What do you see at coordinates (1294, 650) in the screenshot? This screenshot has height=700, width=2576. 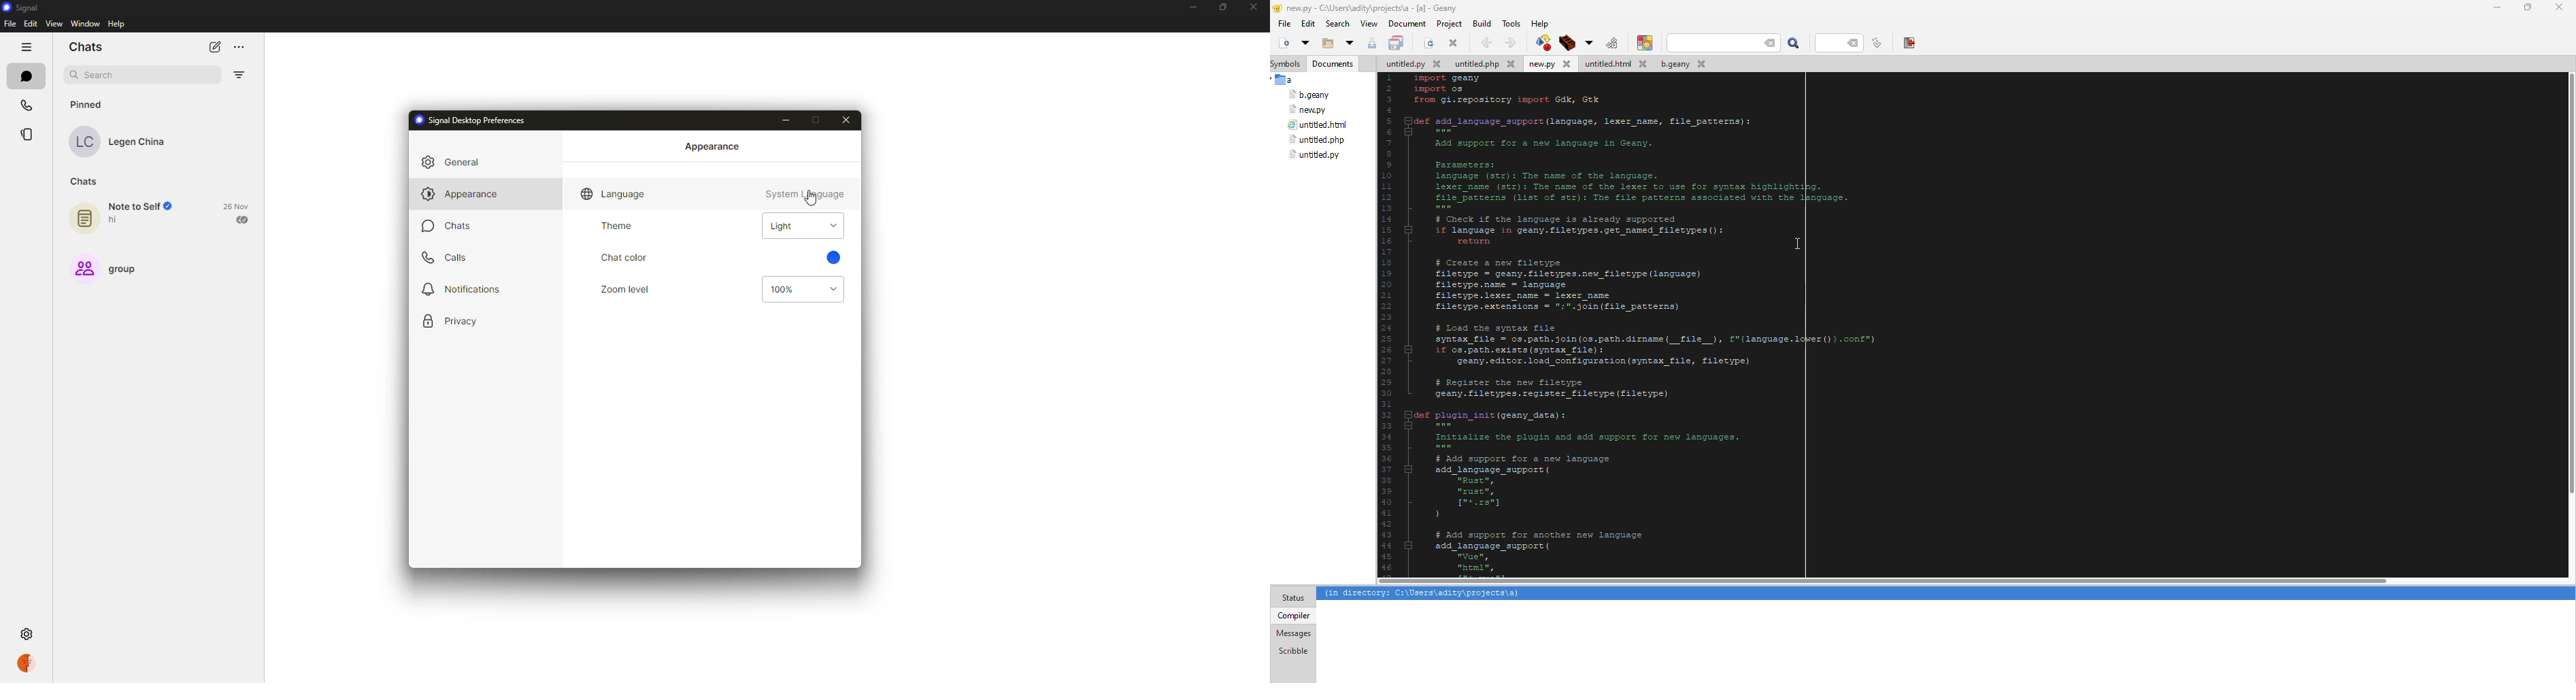 I see `scribble` at bounding box center [1294, 650].